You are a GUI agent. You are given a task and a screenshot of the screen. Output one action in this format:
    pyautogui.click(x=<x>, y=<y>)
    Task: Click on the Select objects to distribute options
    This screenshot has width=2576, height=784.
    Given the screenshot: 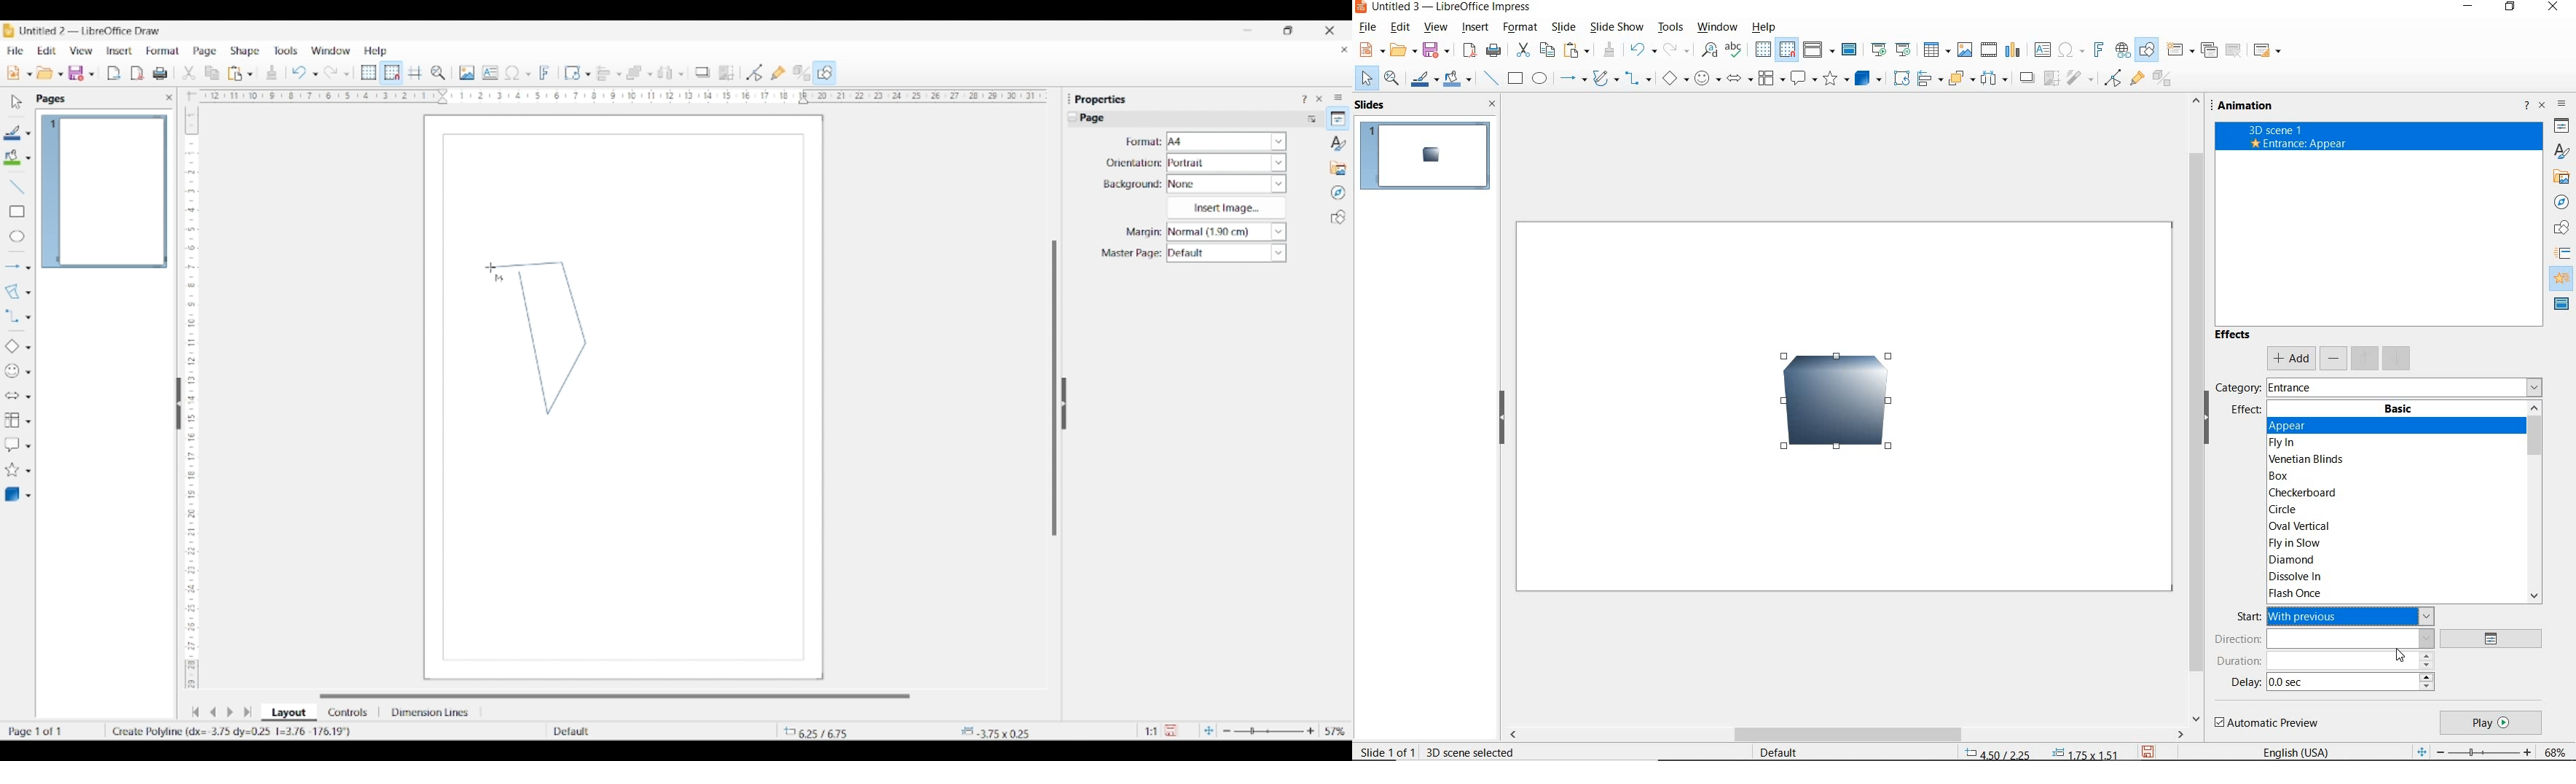 What is the action you would take?
    pyautogui.click(x=681, y=74)
    